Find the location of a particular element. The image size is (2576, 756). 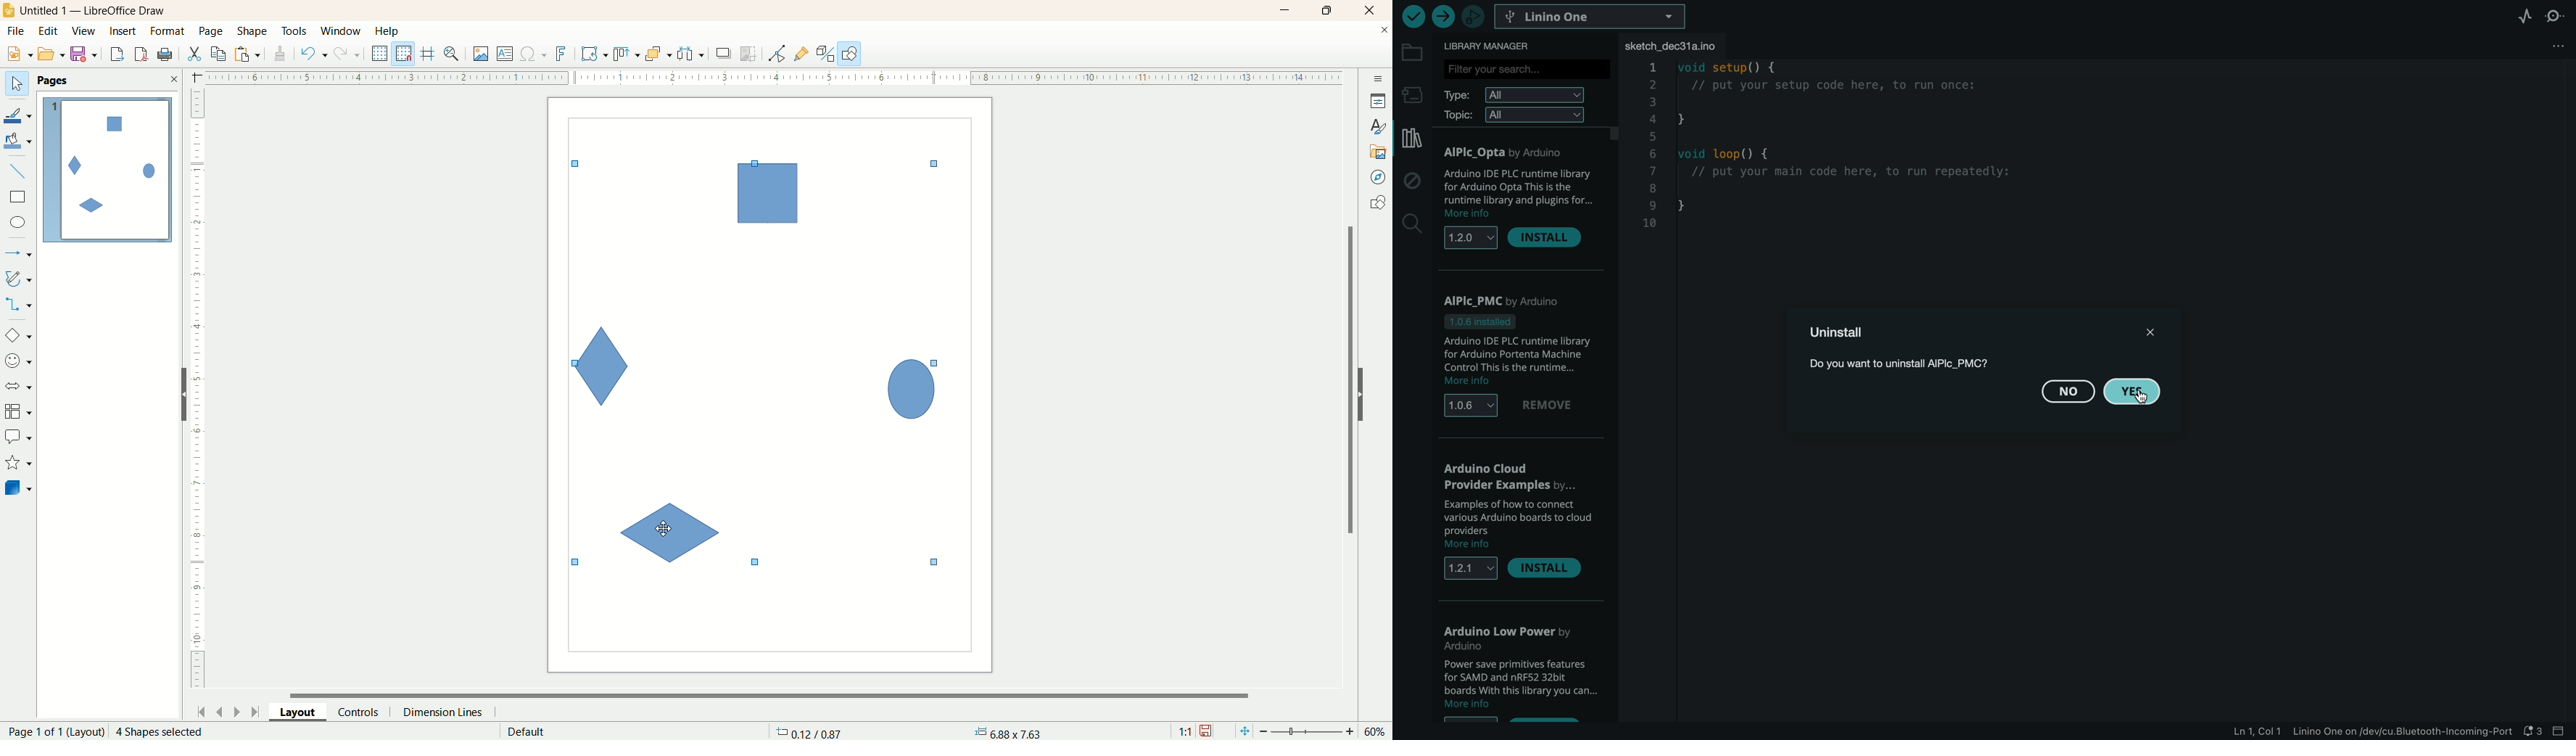

select at least three objects to distribute is located at coordinates (692, 54).